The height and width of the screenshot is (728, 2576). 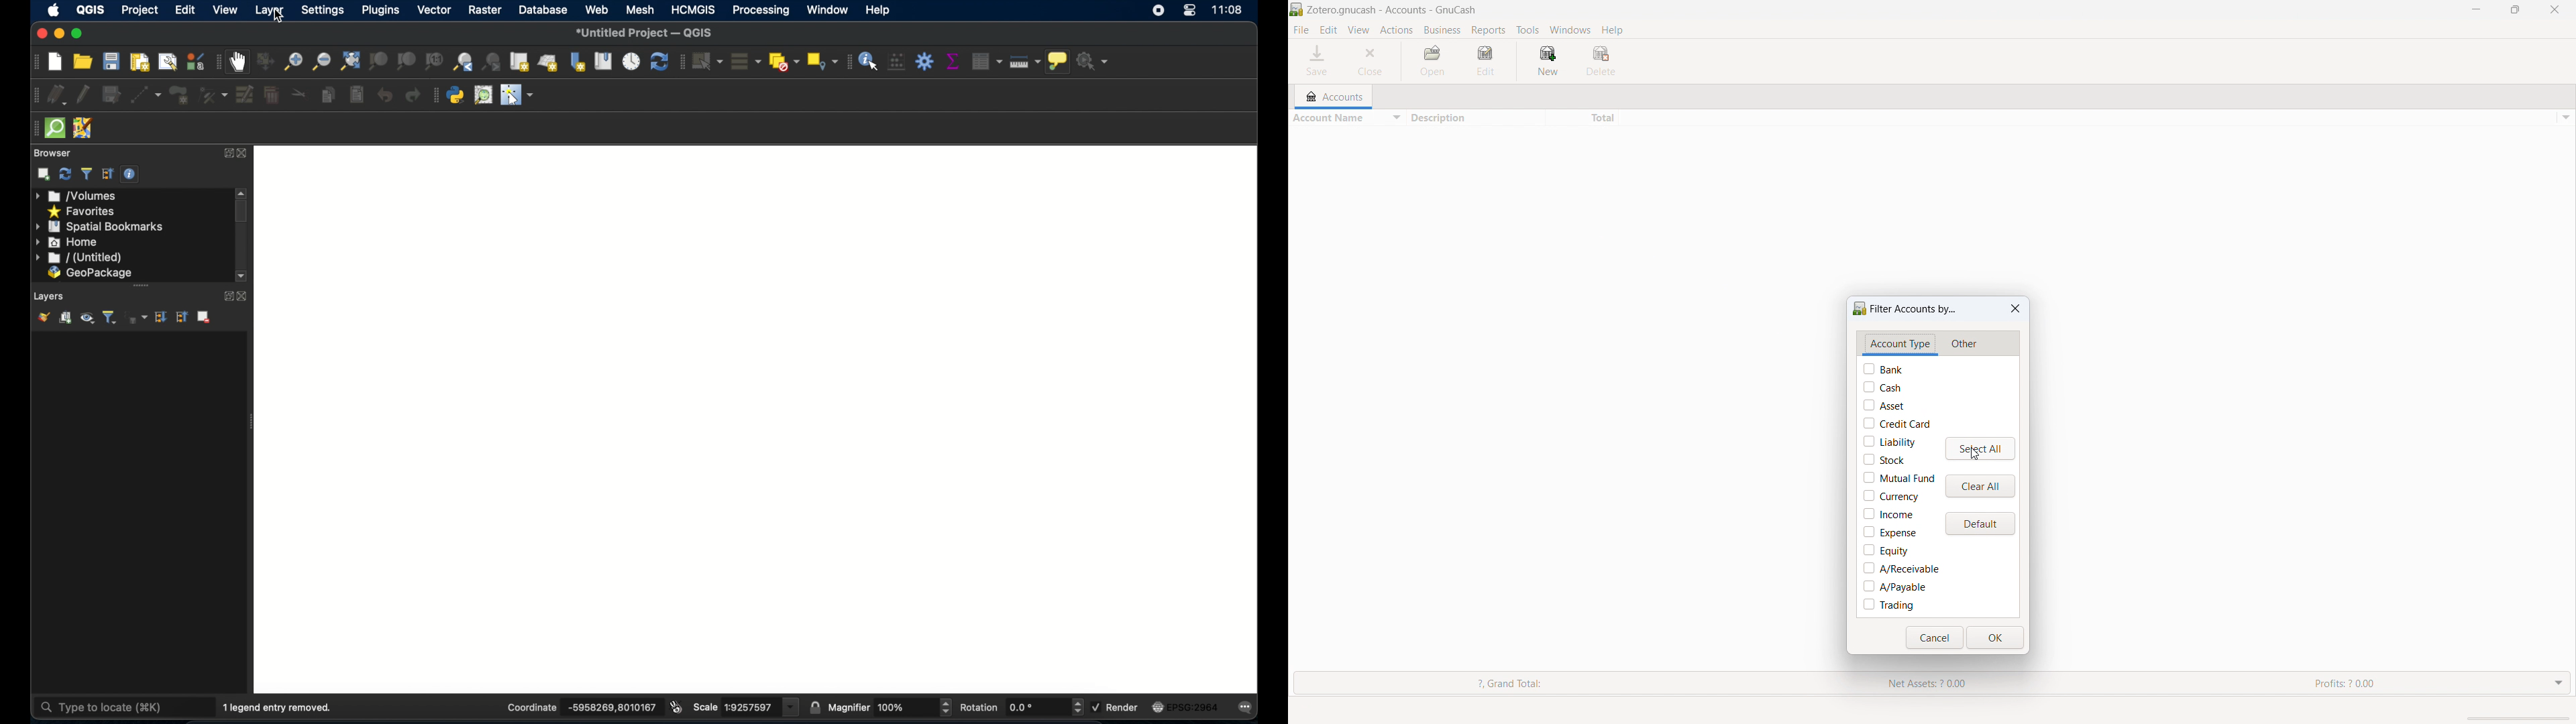 I want to click on accounts tab, so click(x=1338, y=95).